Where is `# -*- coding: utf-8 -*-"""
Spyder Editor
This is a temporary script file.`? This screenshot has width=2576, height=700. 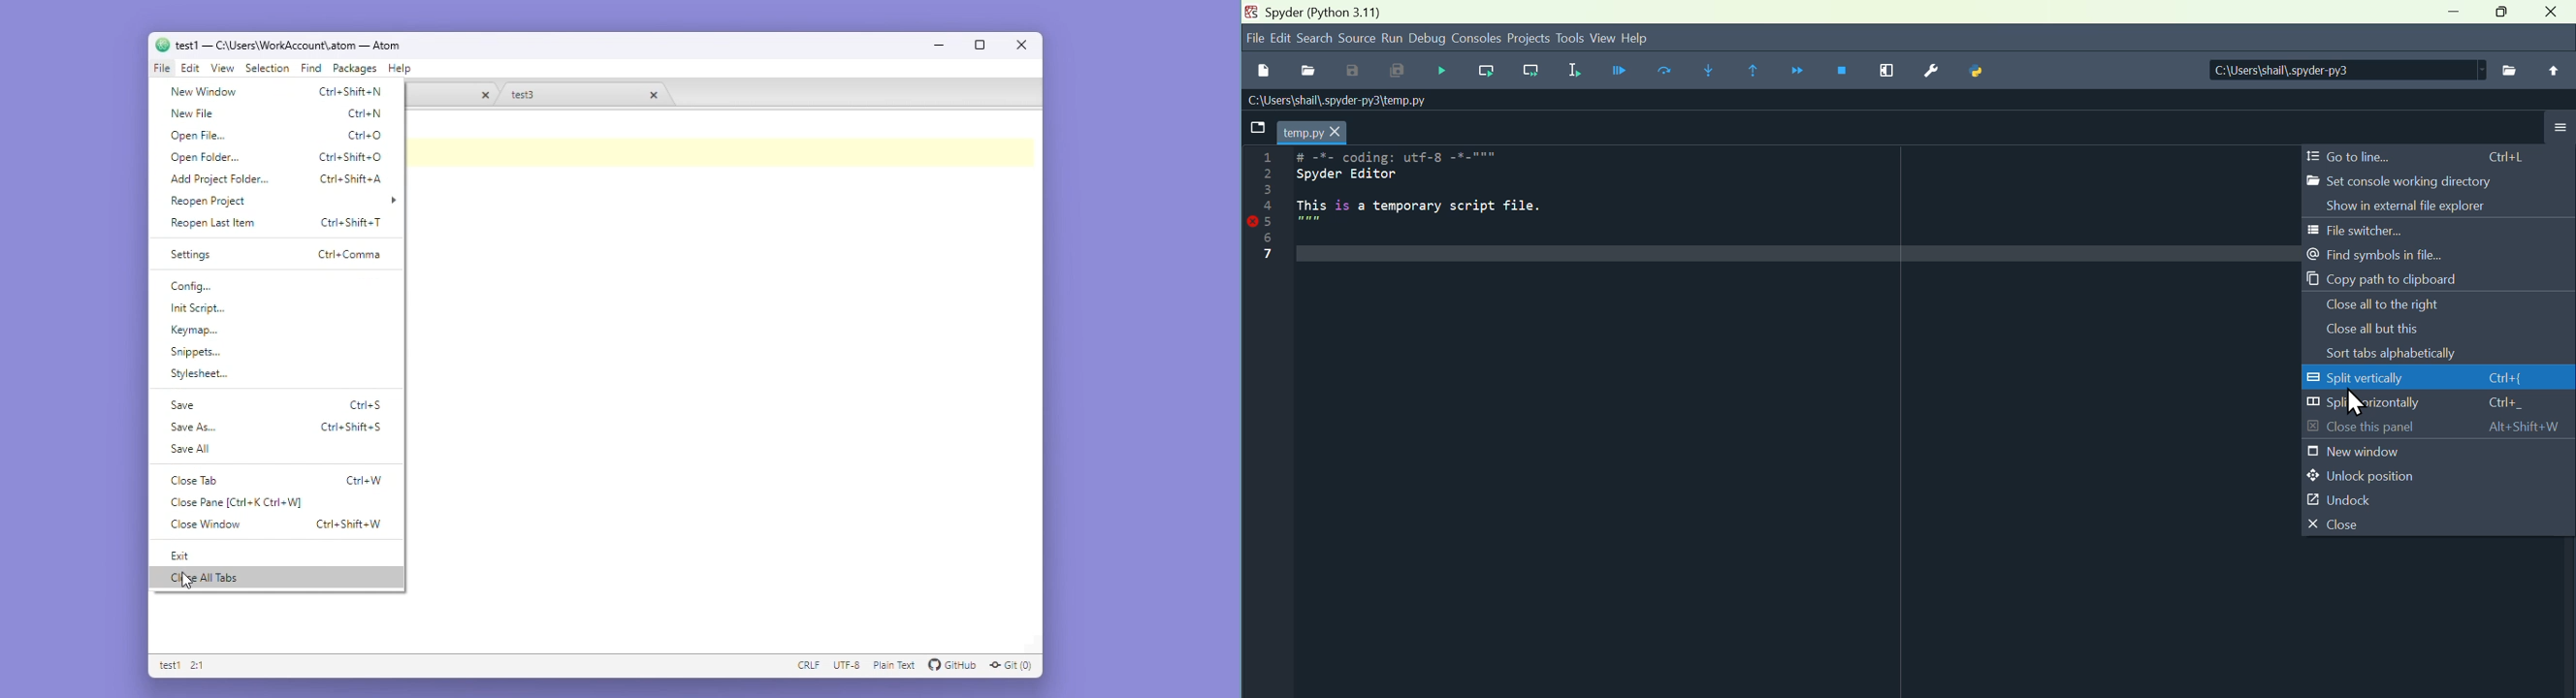
# -*- coding: utf-8 -*-"""
Spyder Editor
This is a temporary script file. is located at coordinates (1434, 199).